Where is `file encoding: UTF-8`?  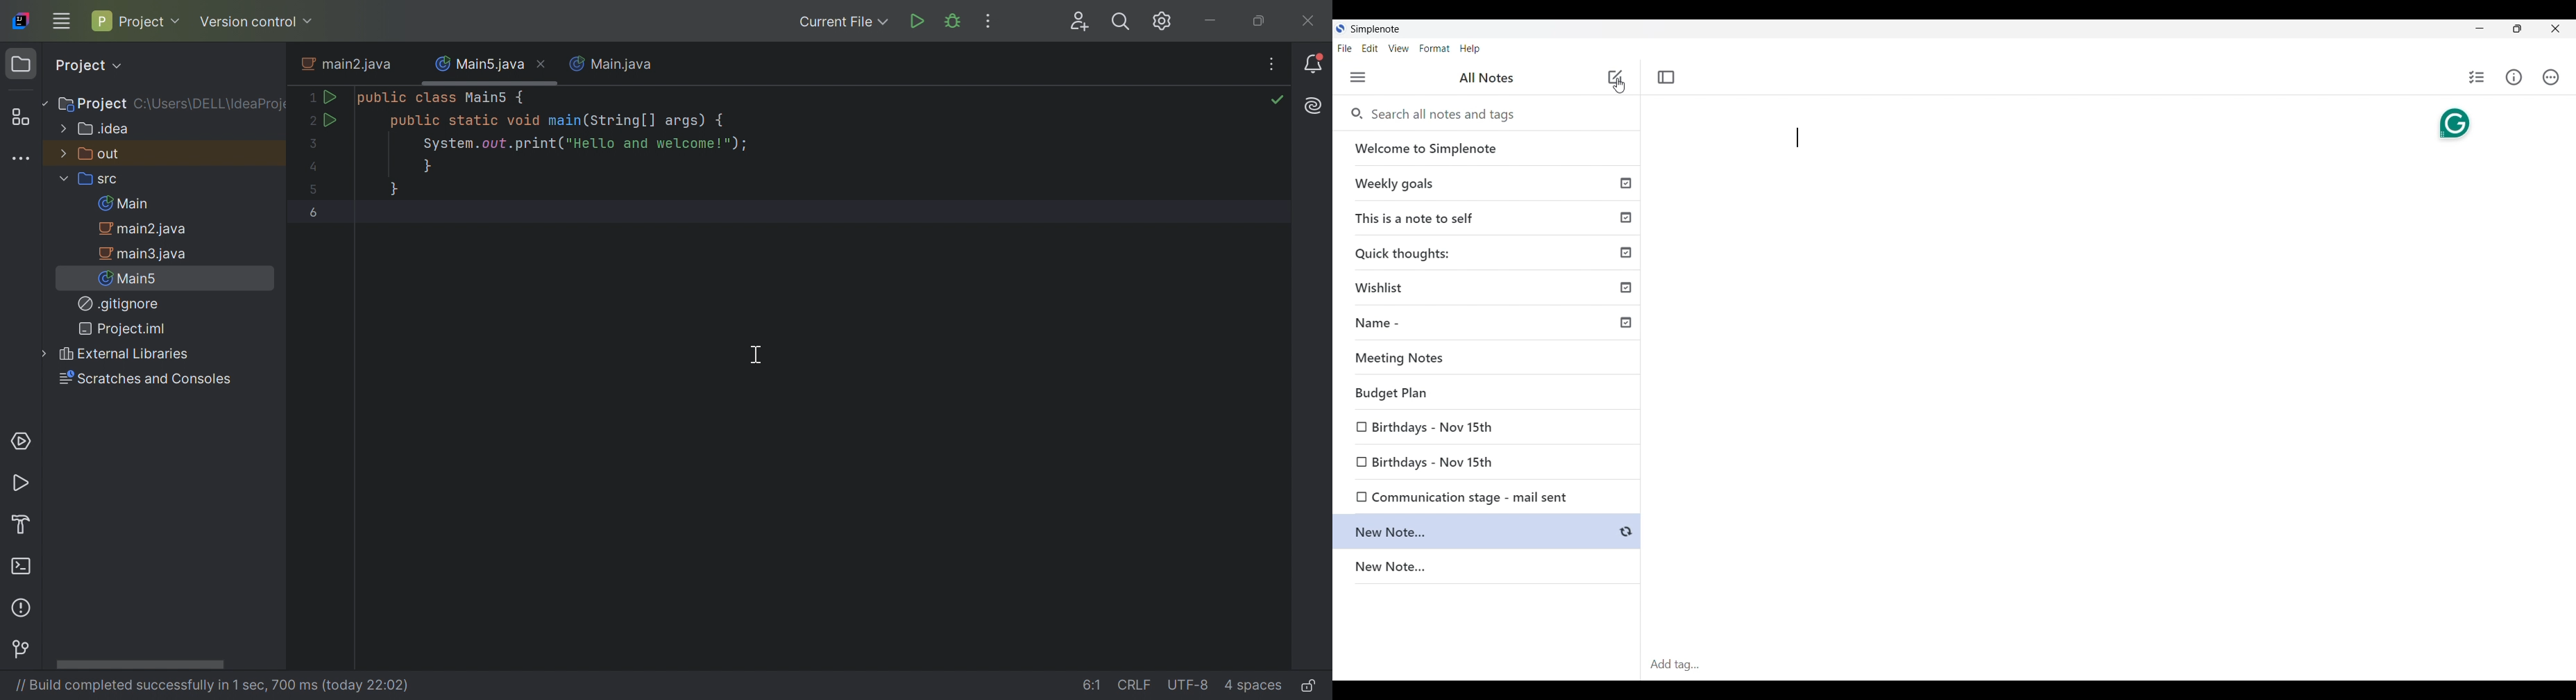 file encoding: UTF-8 is located at coordinates (1189, 685).